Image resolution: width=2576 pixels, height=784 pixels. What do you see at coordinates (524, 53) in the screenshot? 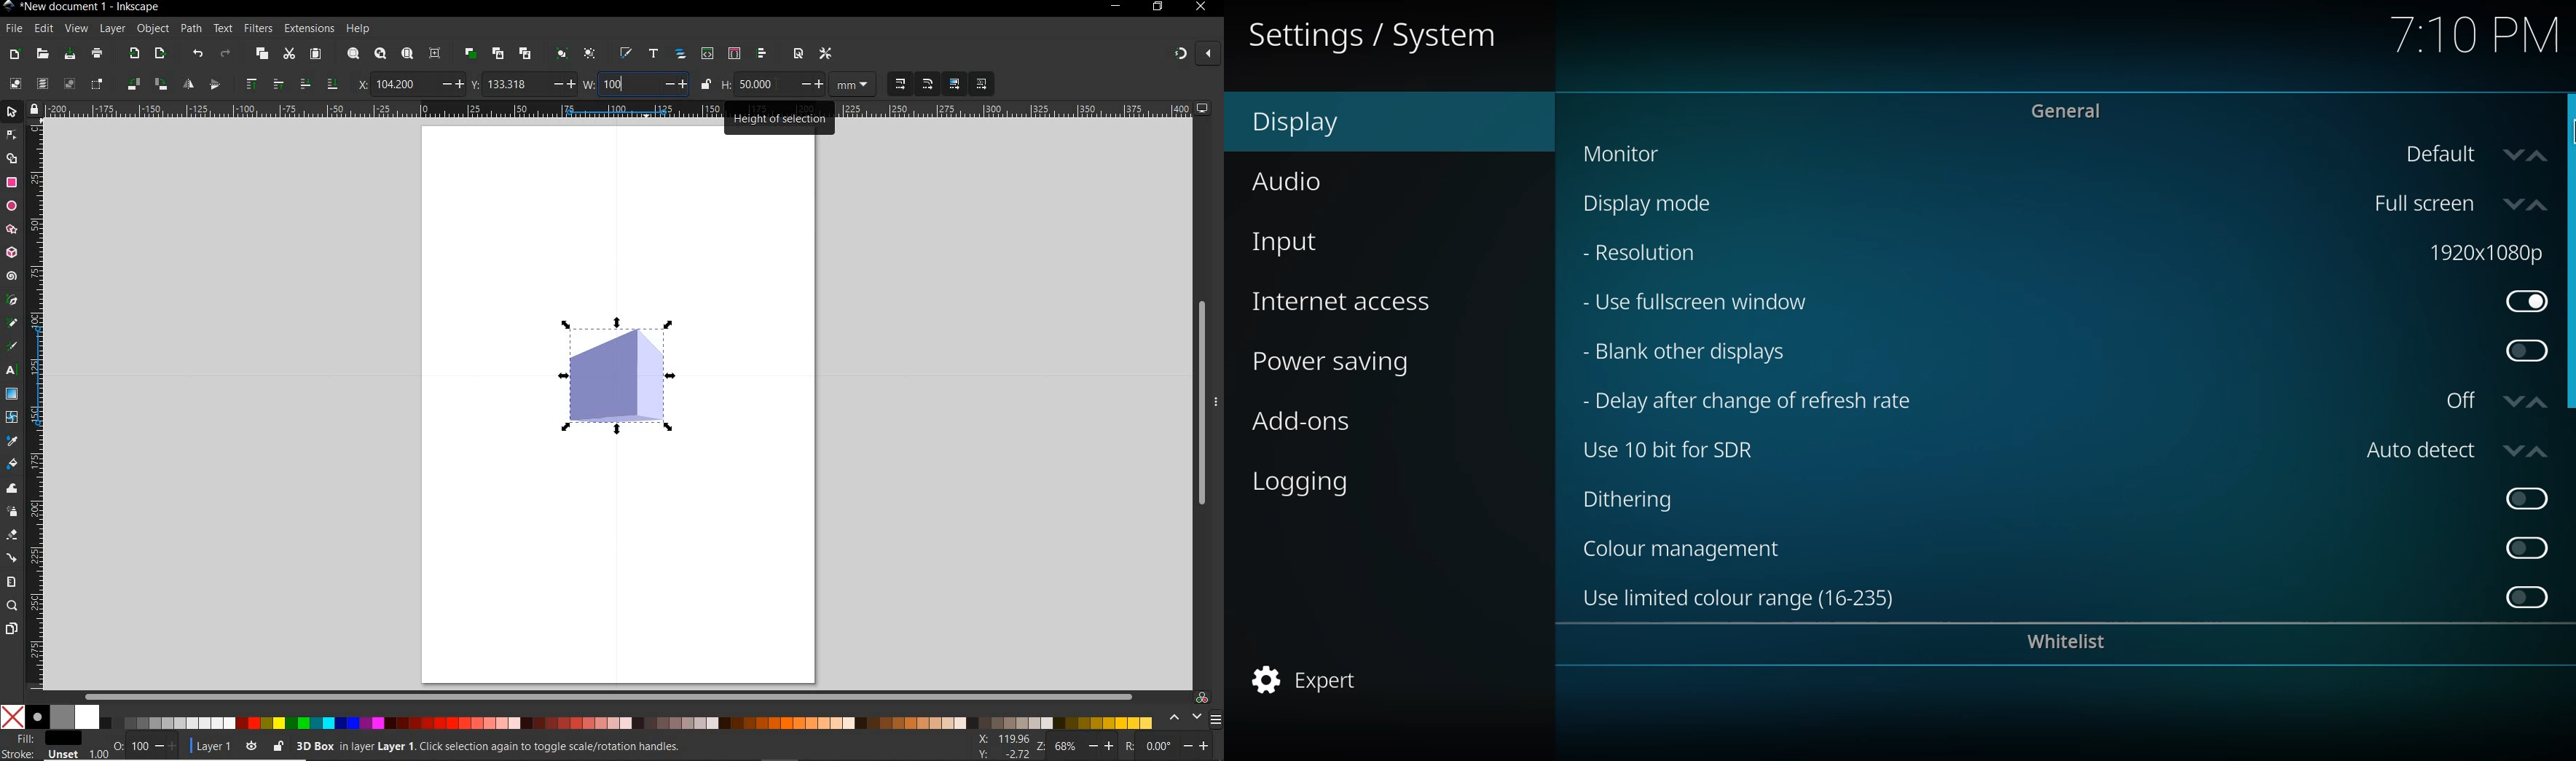
I see `unlink clone` at bounding box center [524, 53].